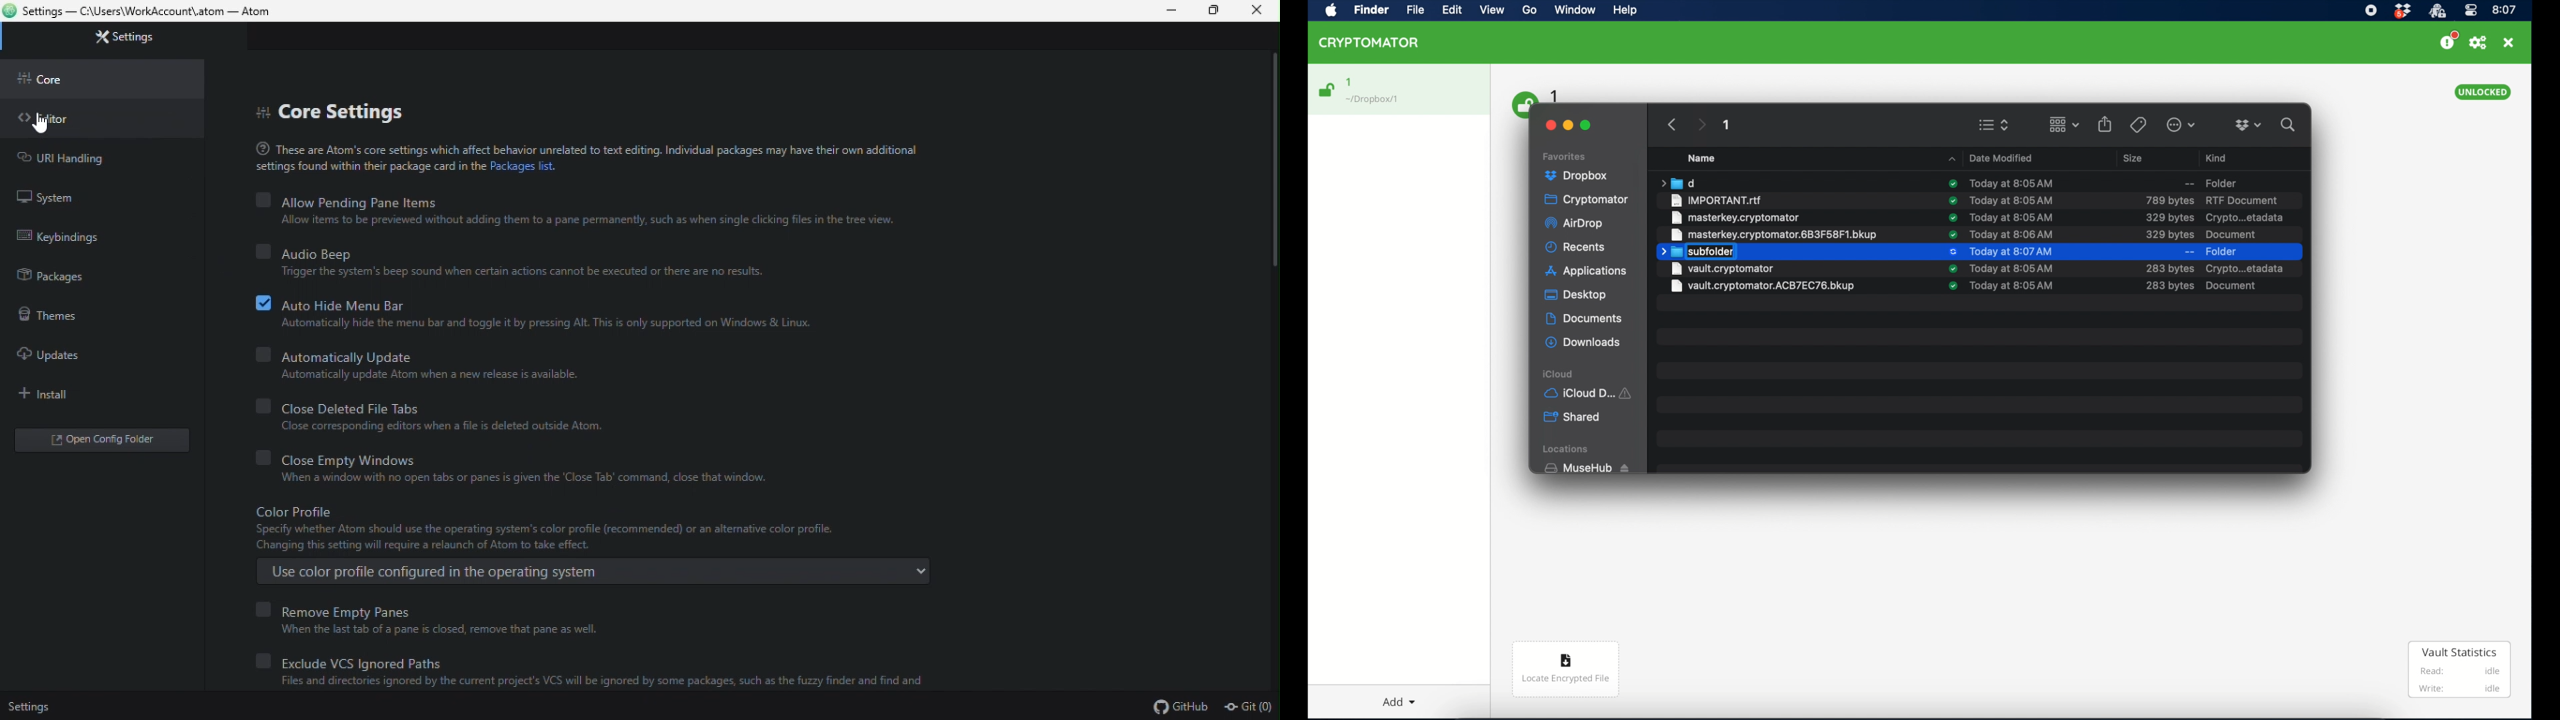 This screenshot has height=728, width=2576. I want to click on Date, so click(2015, 287).